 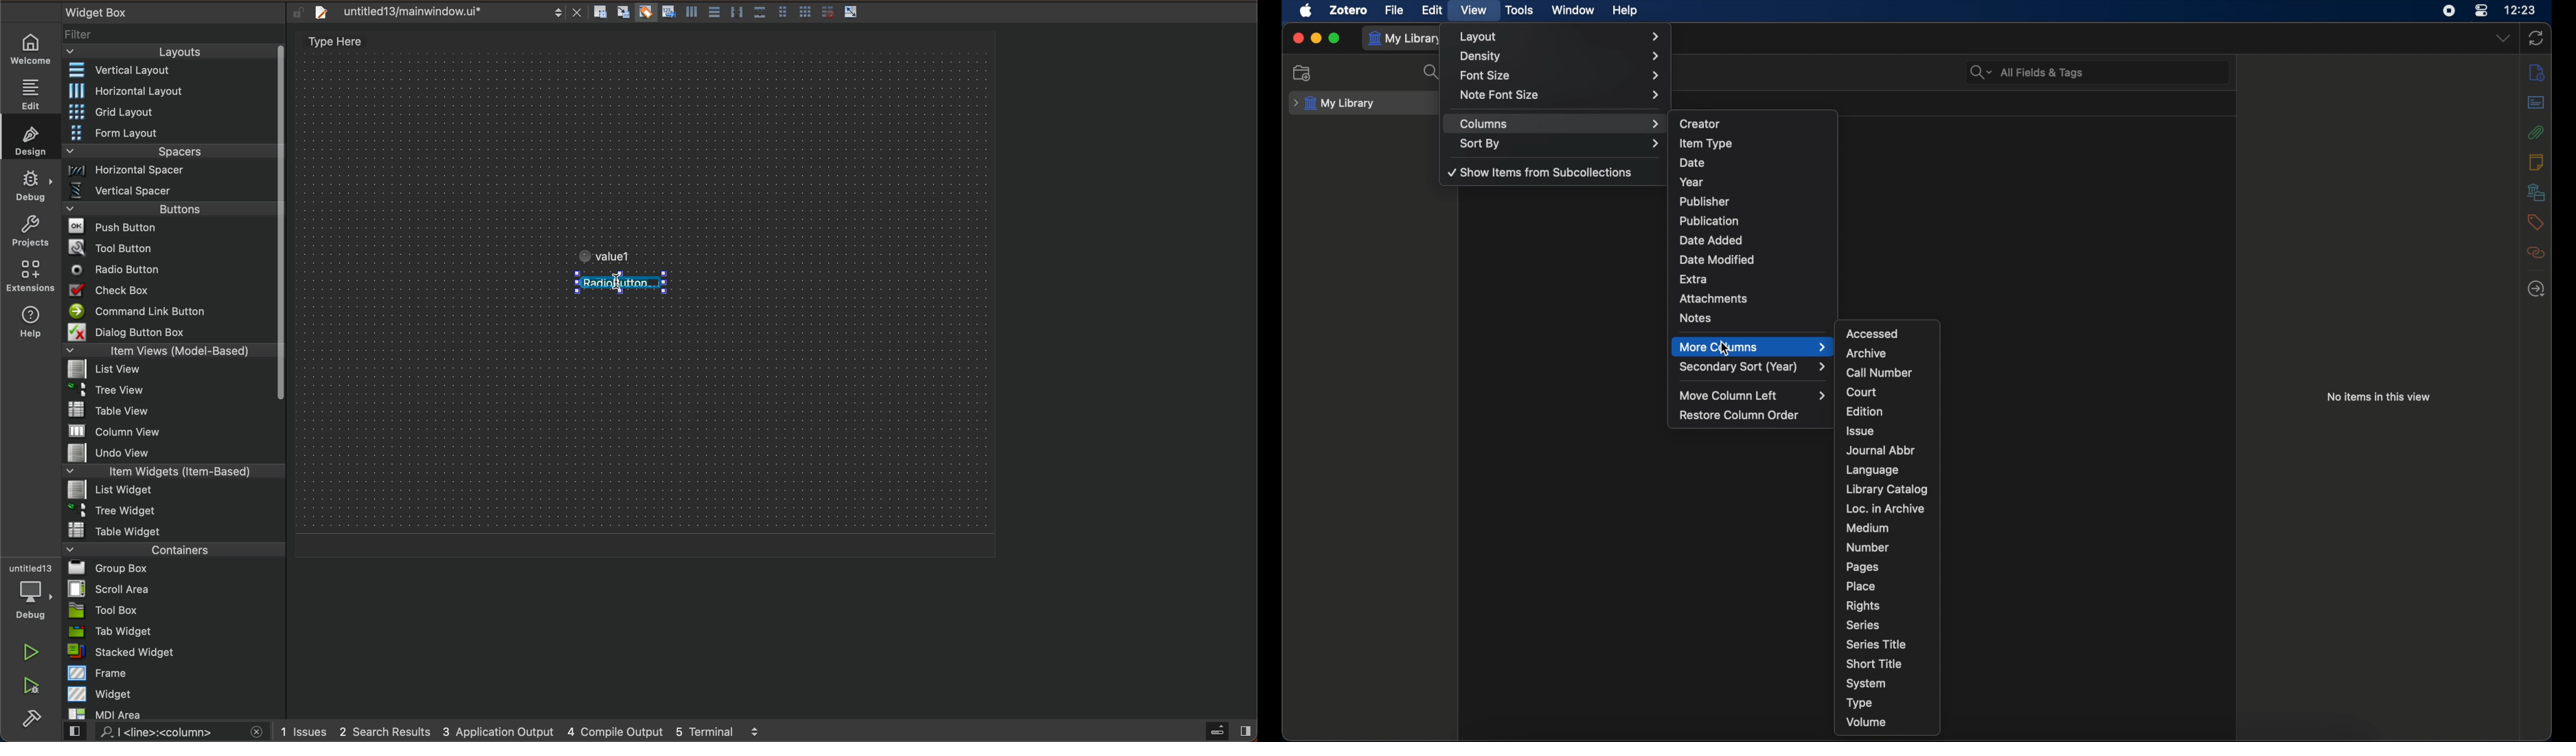 I want to click on system, so click(x=1867, y=684).